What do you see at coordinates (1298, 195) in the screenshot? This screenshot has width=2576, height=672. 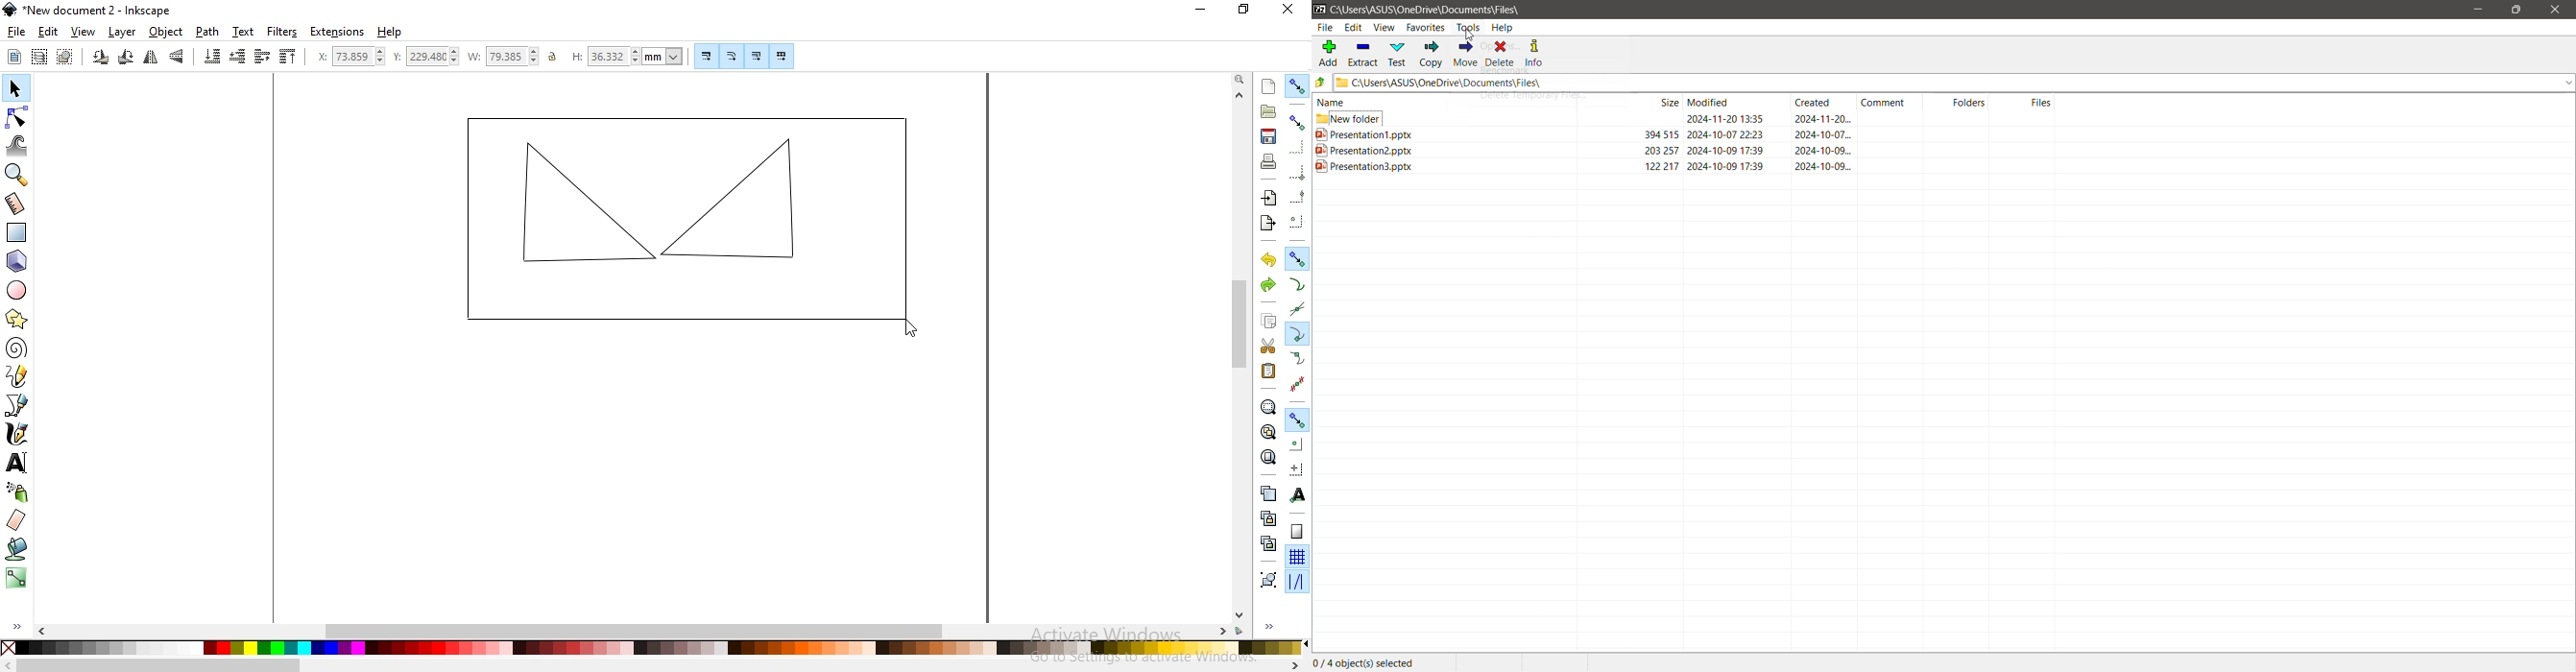 I see `snap midpoints of bounding box edges` at bounding box center [1298, 195].